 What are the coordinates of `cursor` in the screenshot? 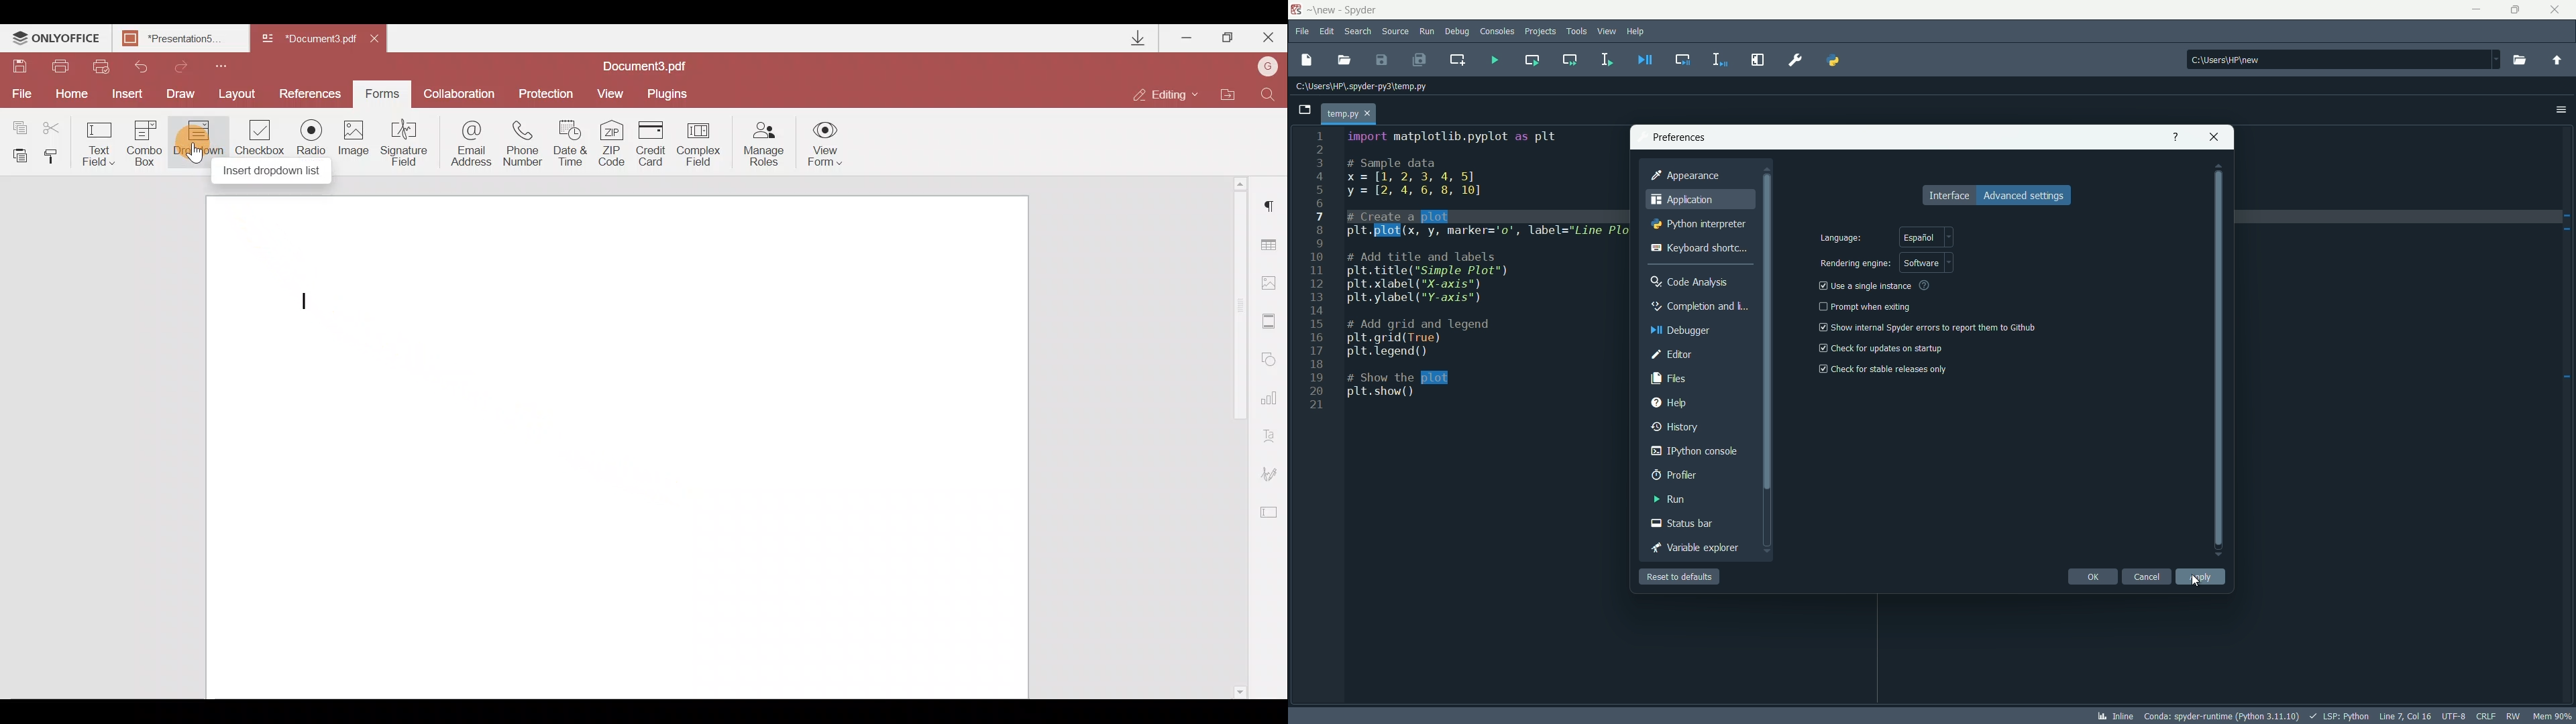 It's located at (2195, 581).